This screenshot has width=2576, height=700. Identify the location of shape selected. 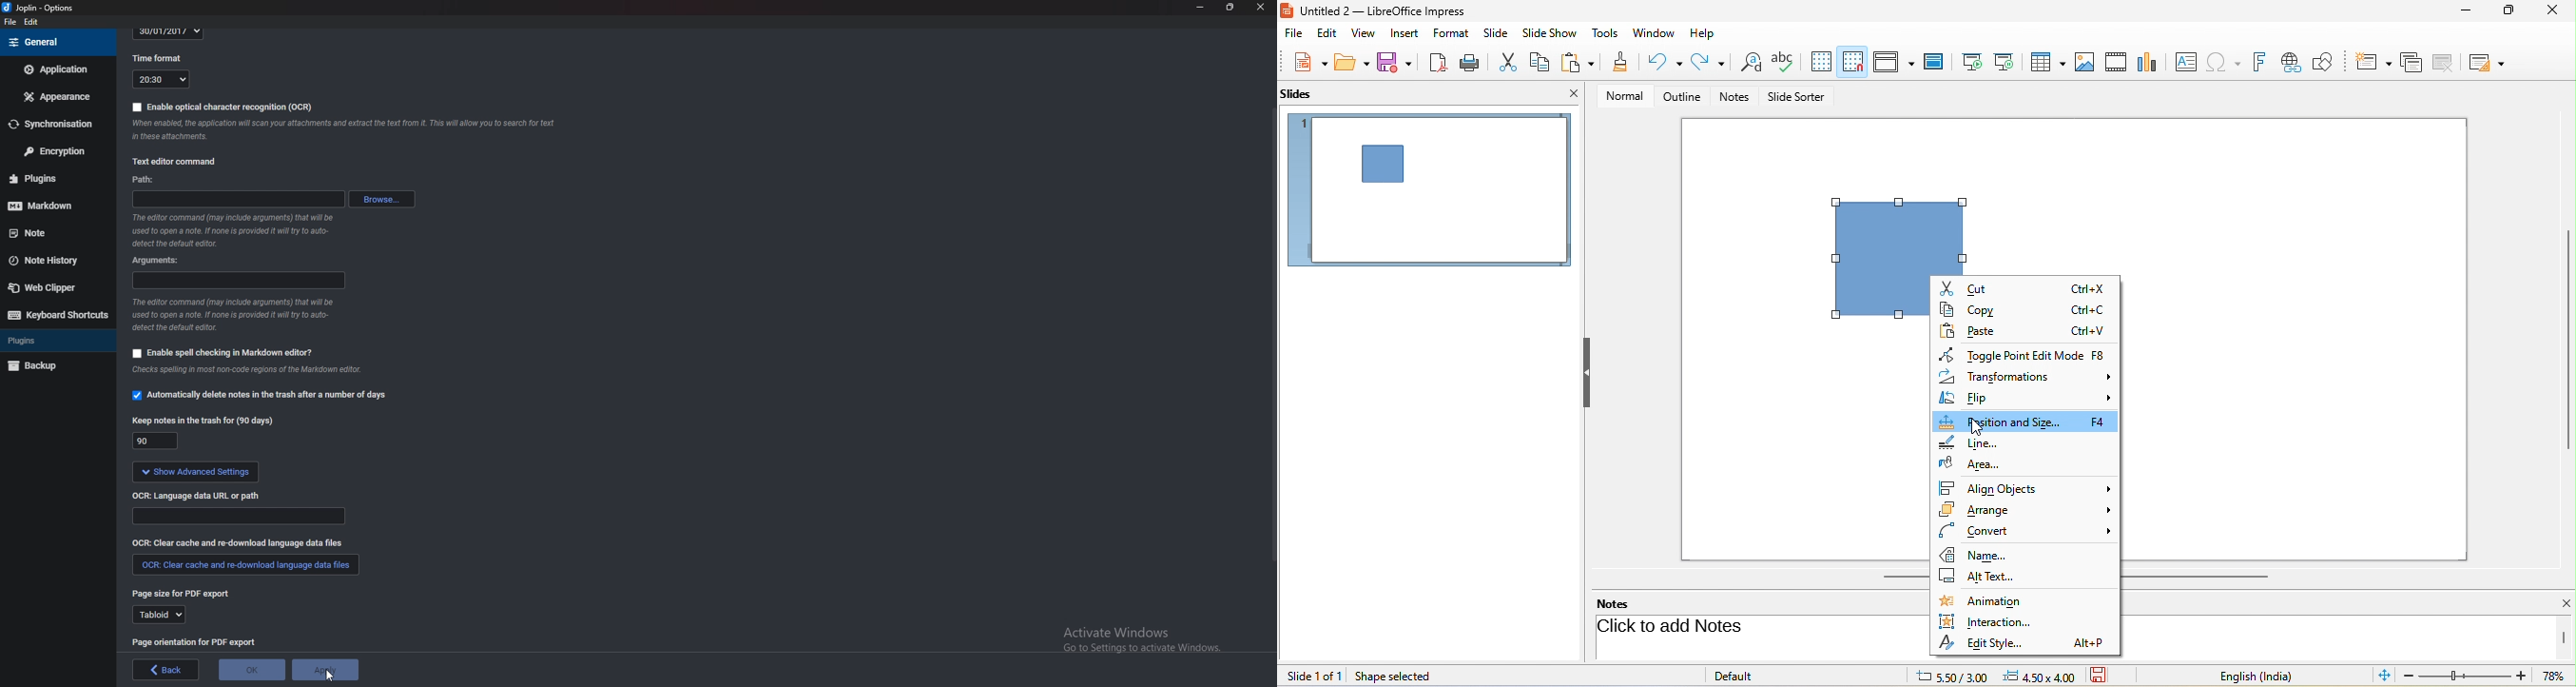
(1899, 233).